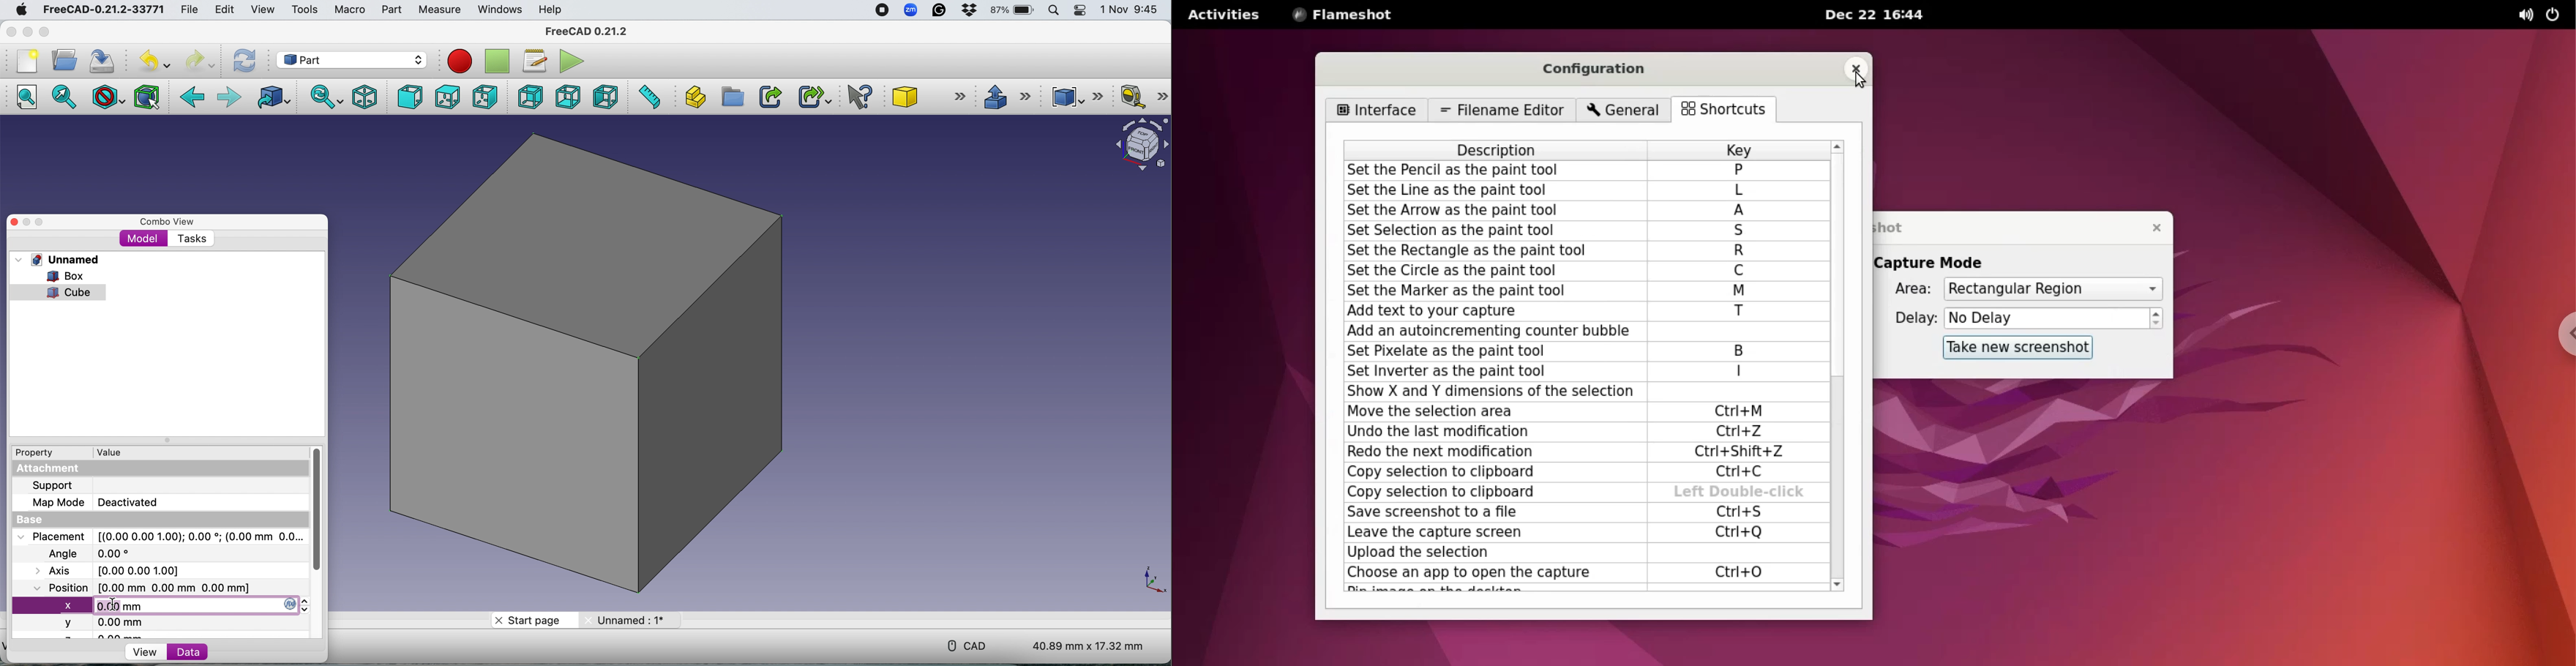  I want to click on Model, so click(144, 239).